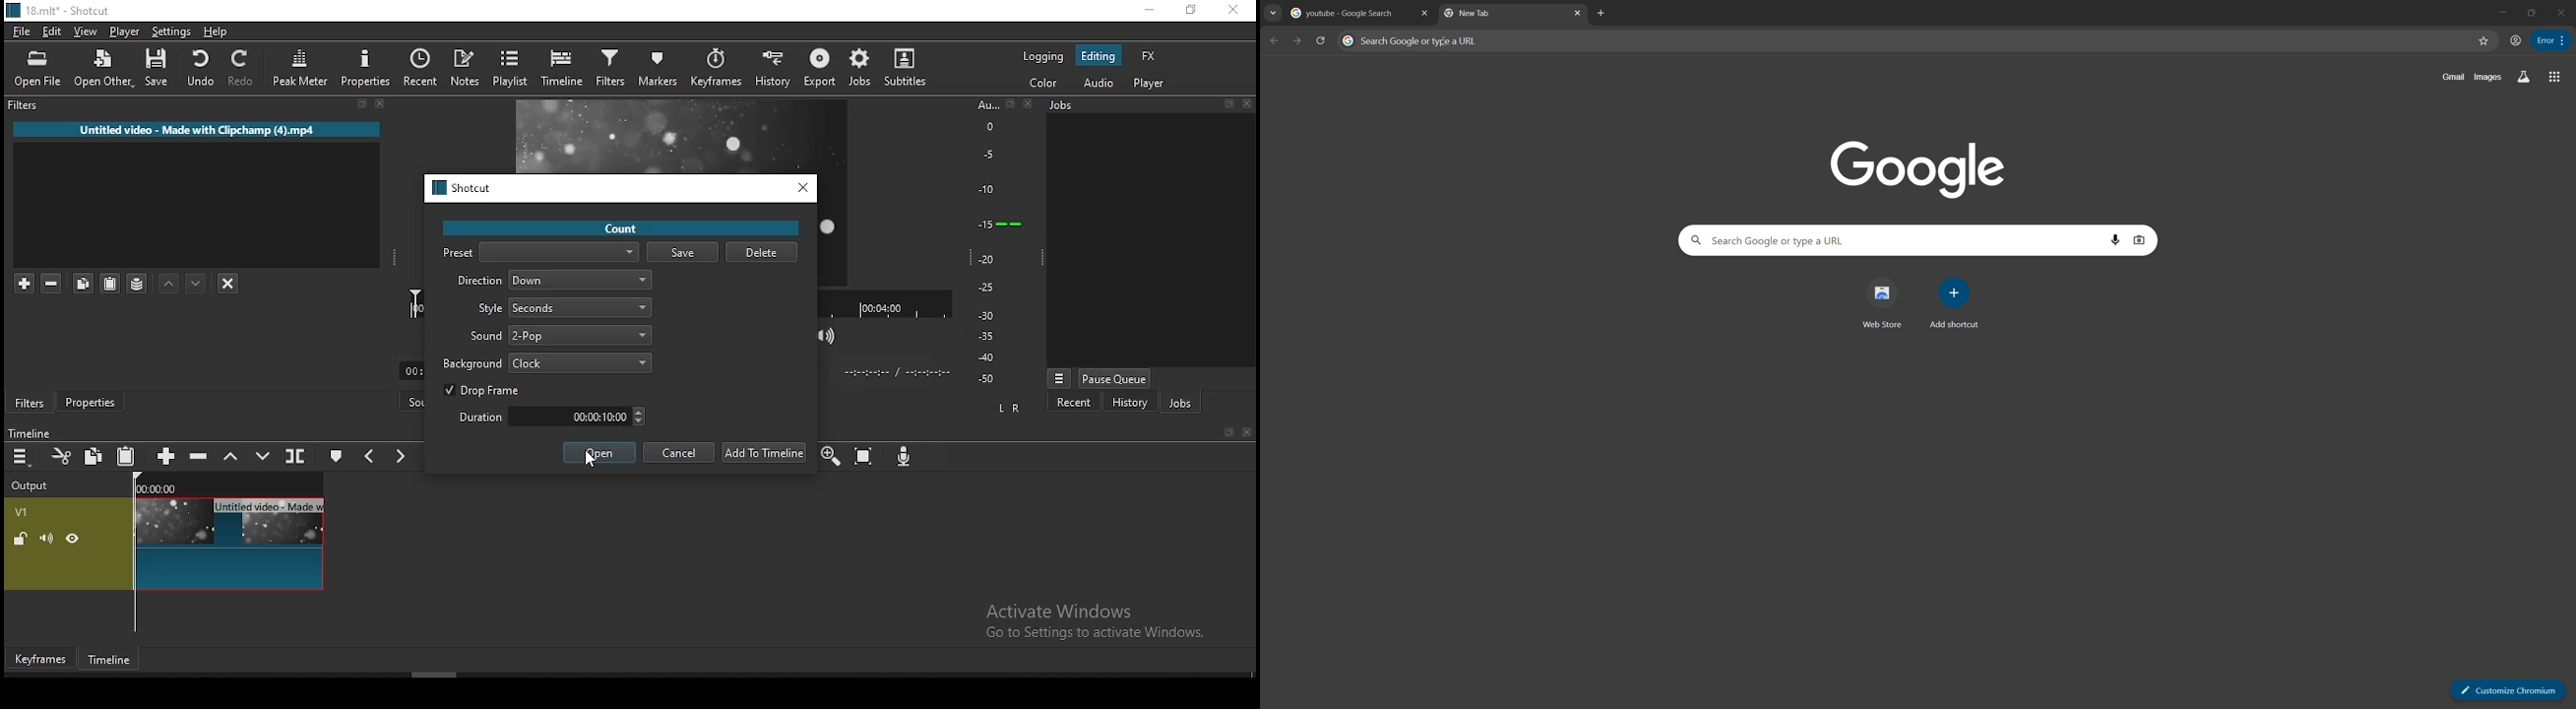 This screenshot has width=2576, height=728. I want to click on keyframes, so click(716, 67).